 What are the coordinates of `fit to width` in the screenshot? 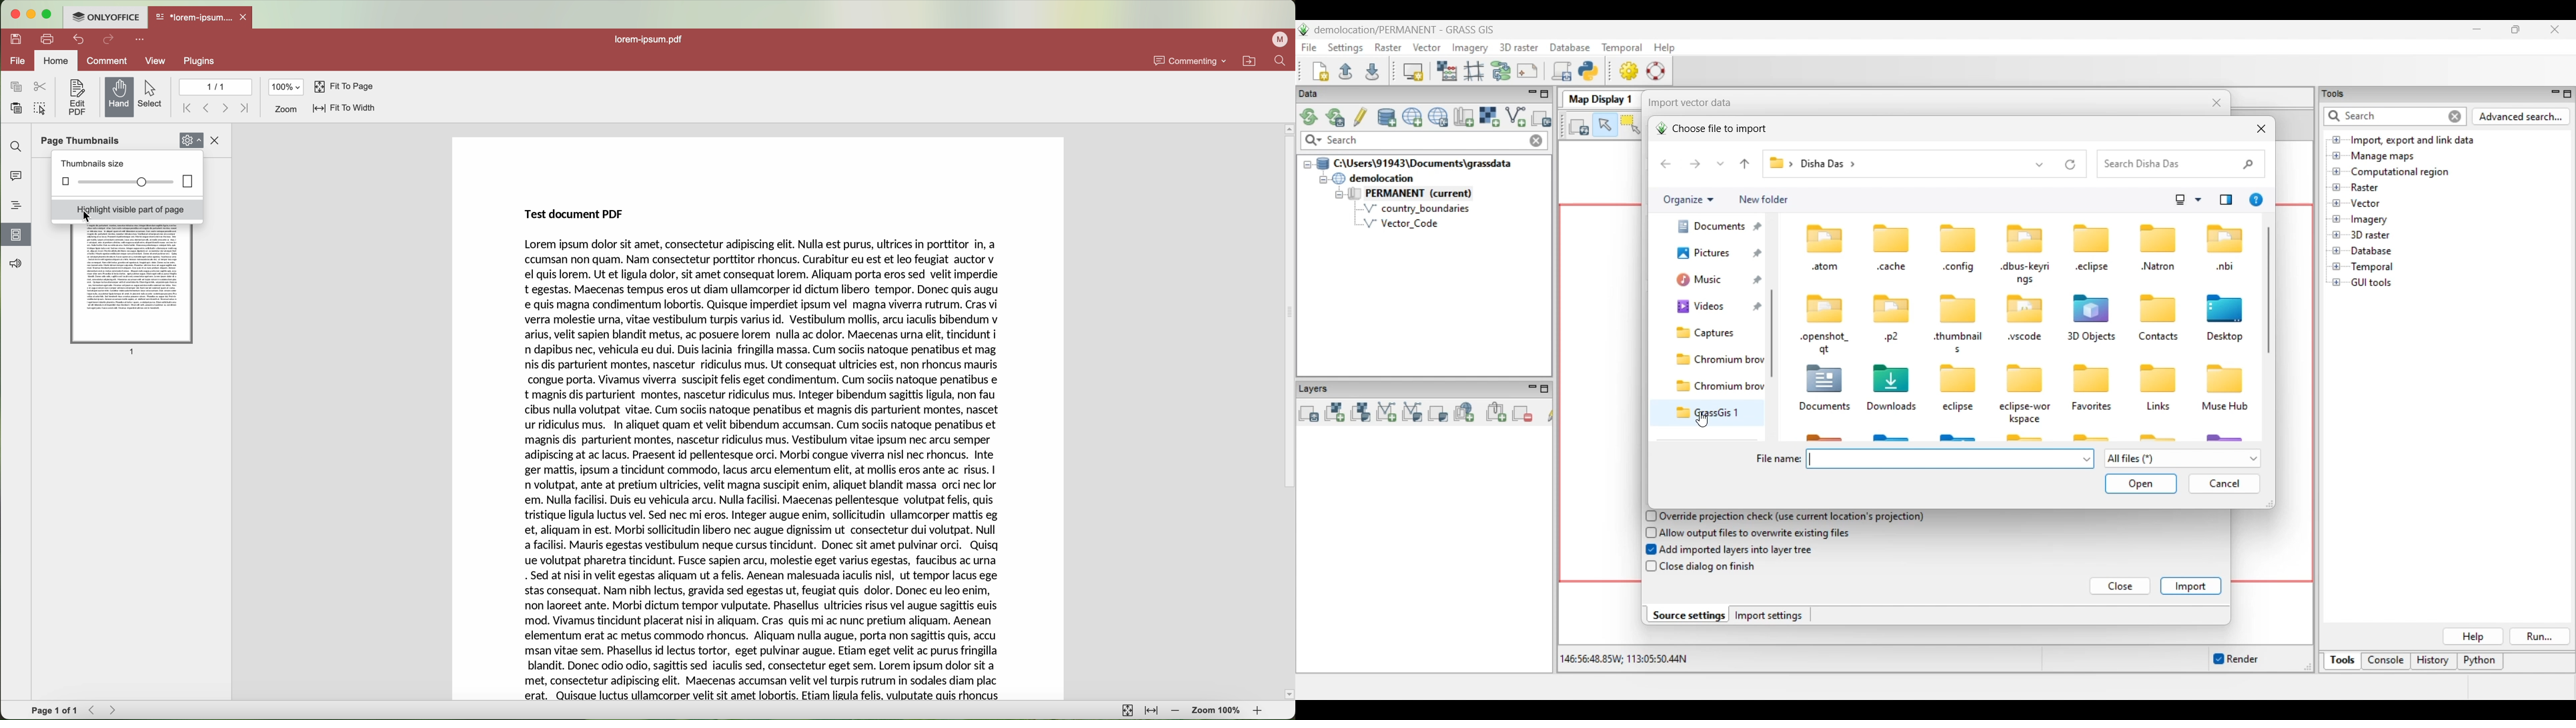 It's located at (1153, 711).